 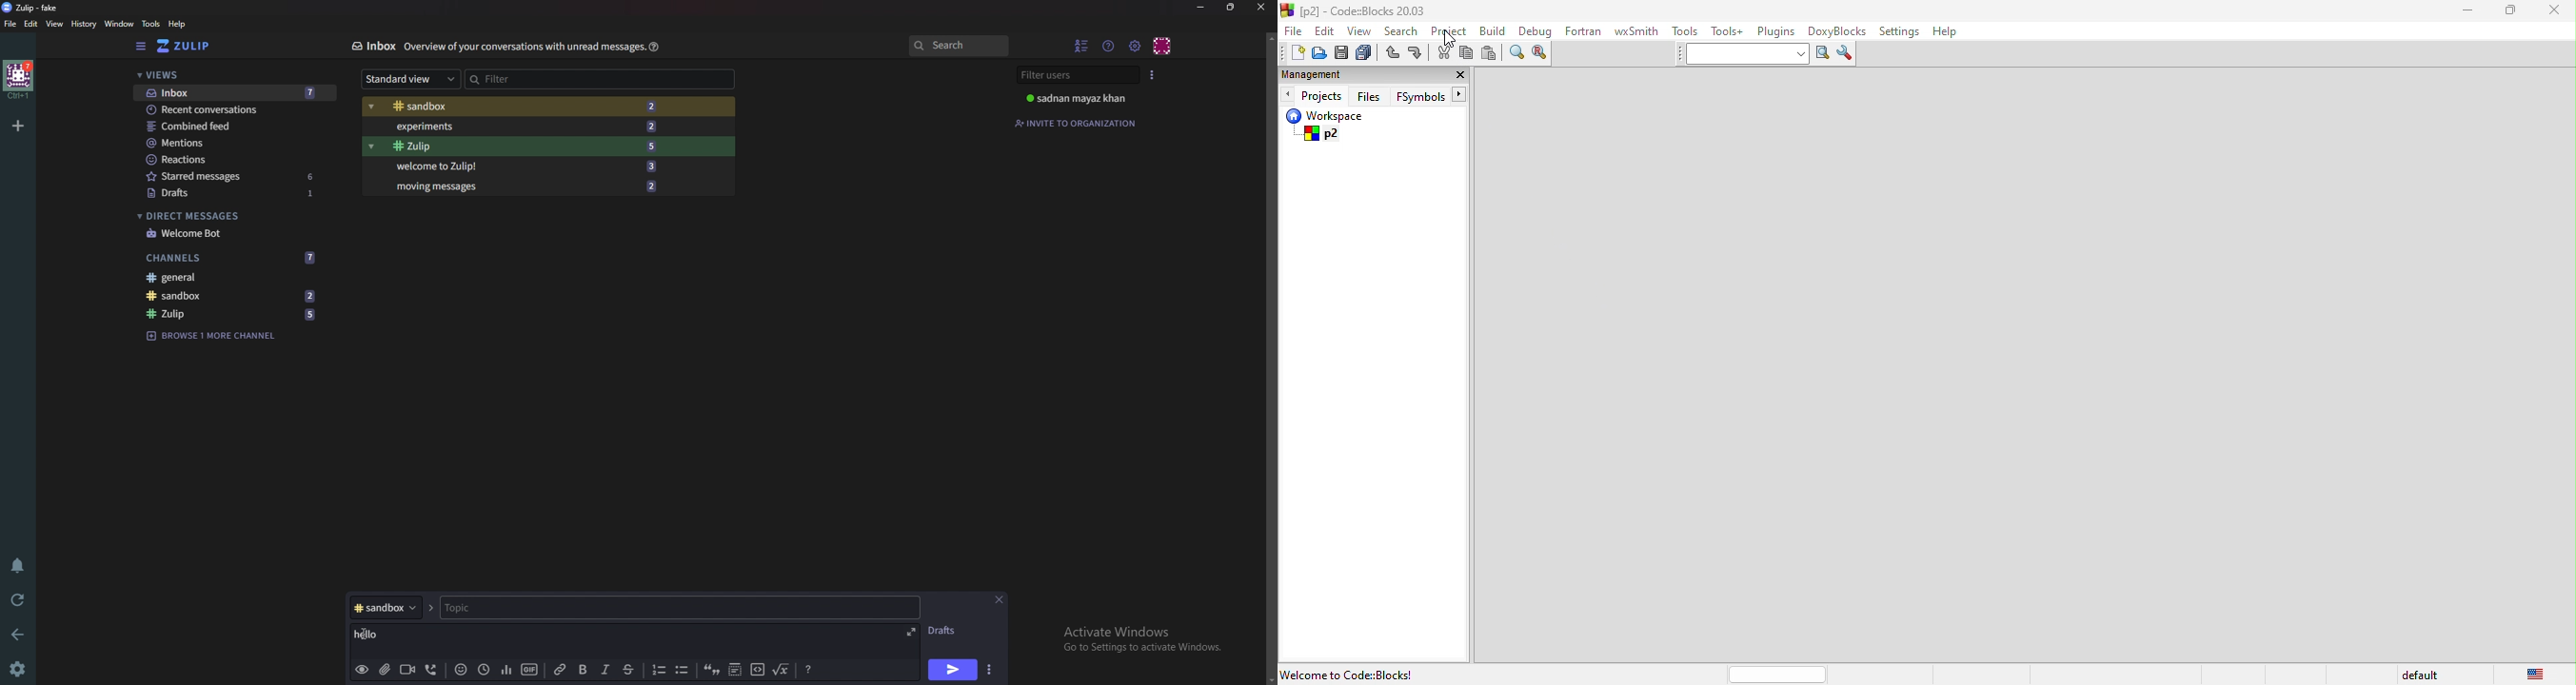 What do you see at coordinates (1453, 40) in the screenshot?
I see `cursor` at bounding box center [1453, 40].